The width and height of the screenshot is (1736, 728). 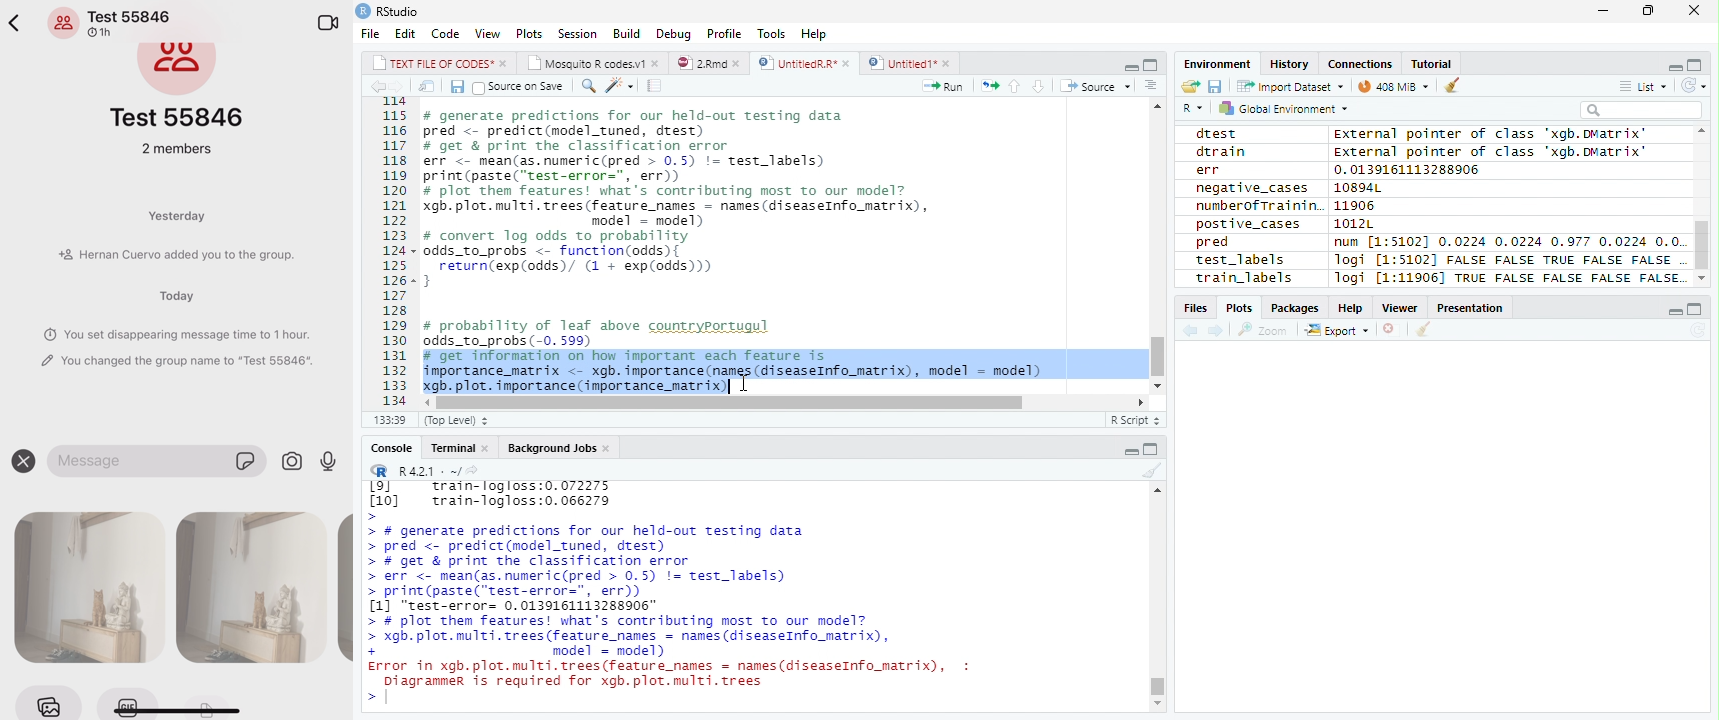 What do you see at coordinates (709, 63) in the screenshot?
I see `2.Rmd` at bounding box center [709, 63].